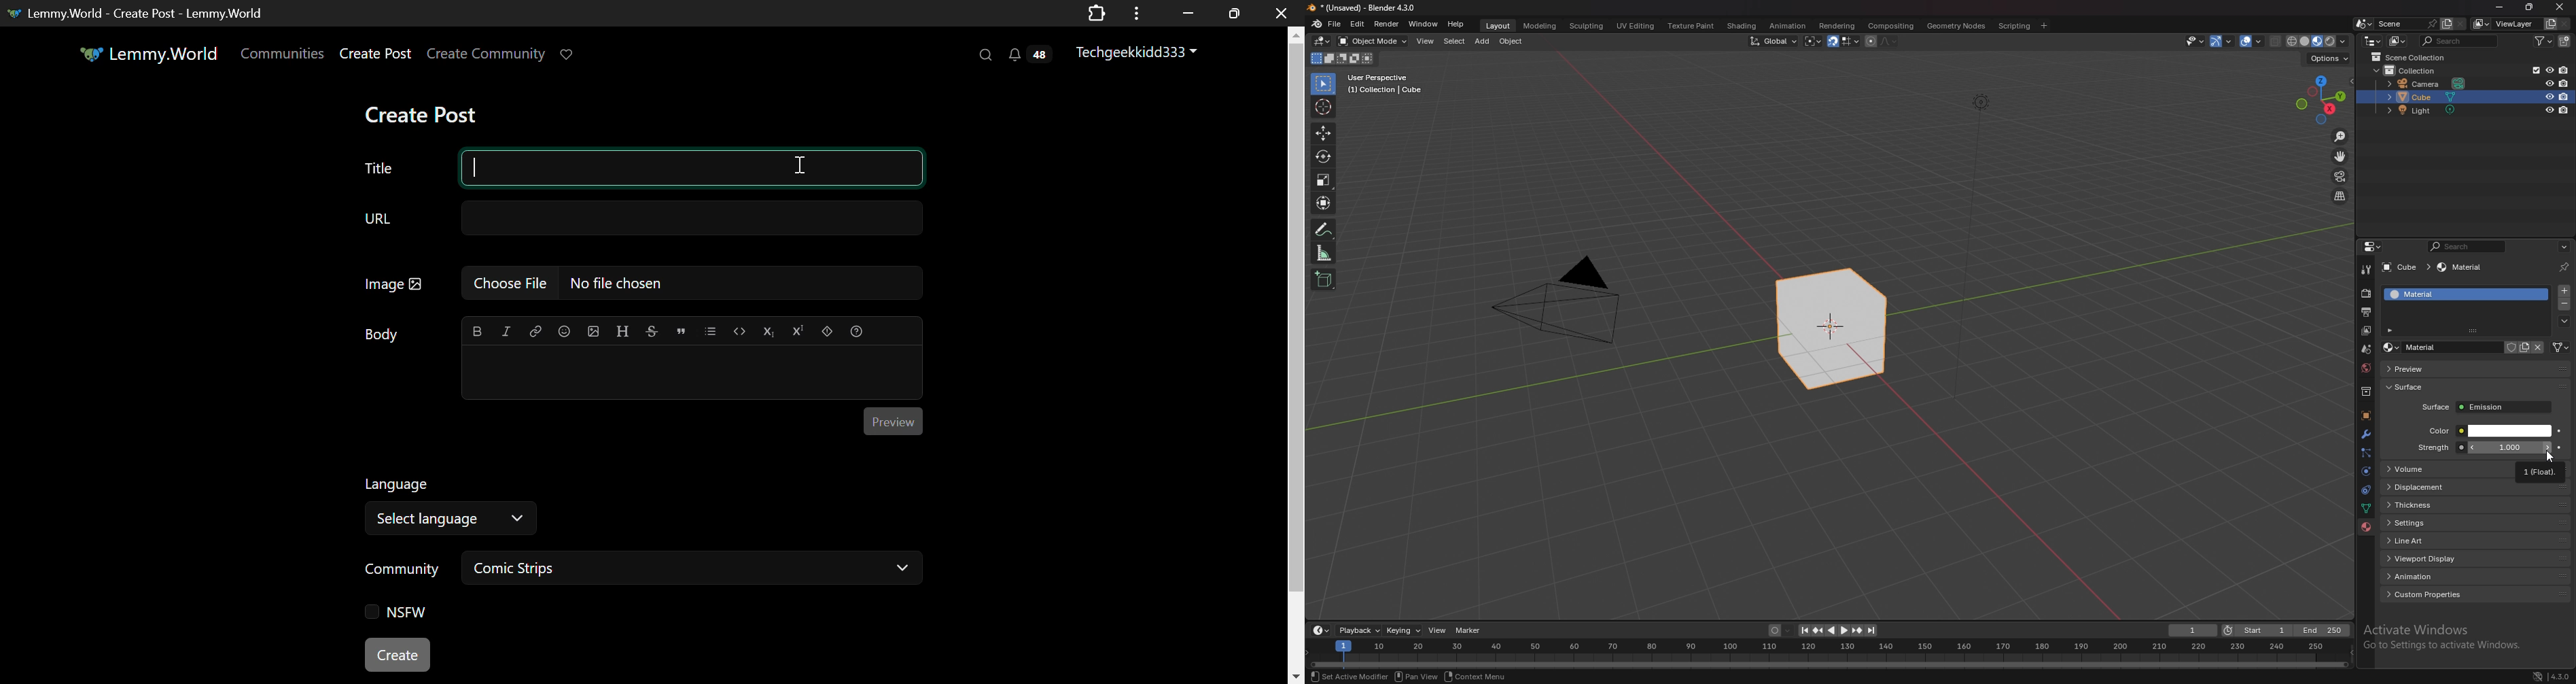 The width and height of the screenshot is (2576, 700). Describe the element at coordinates (2565, 321) in the screenshot. I see `dropdown` at that location.